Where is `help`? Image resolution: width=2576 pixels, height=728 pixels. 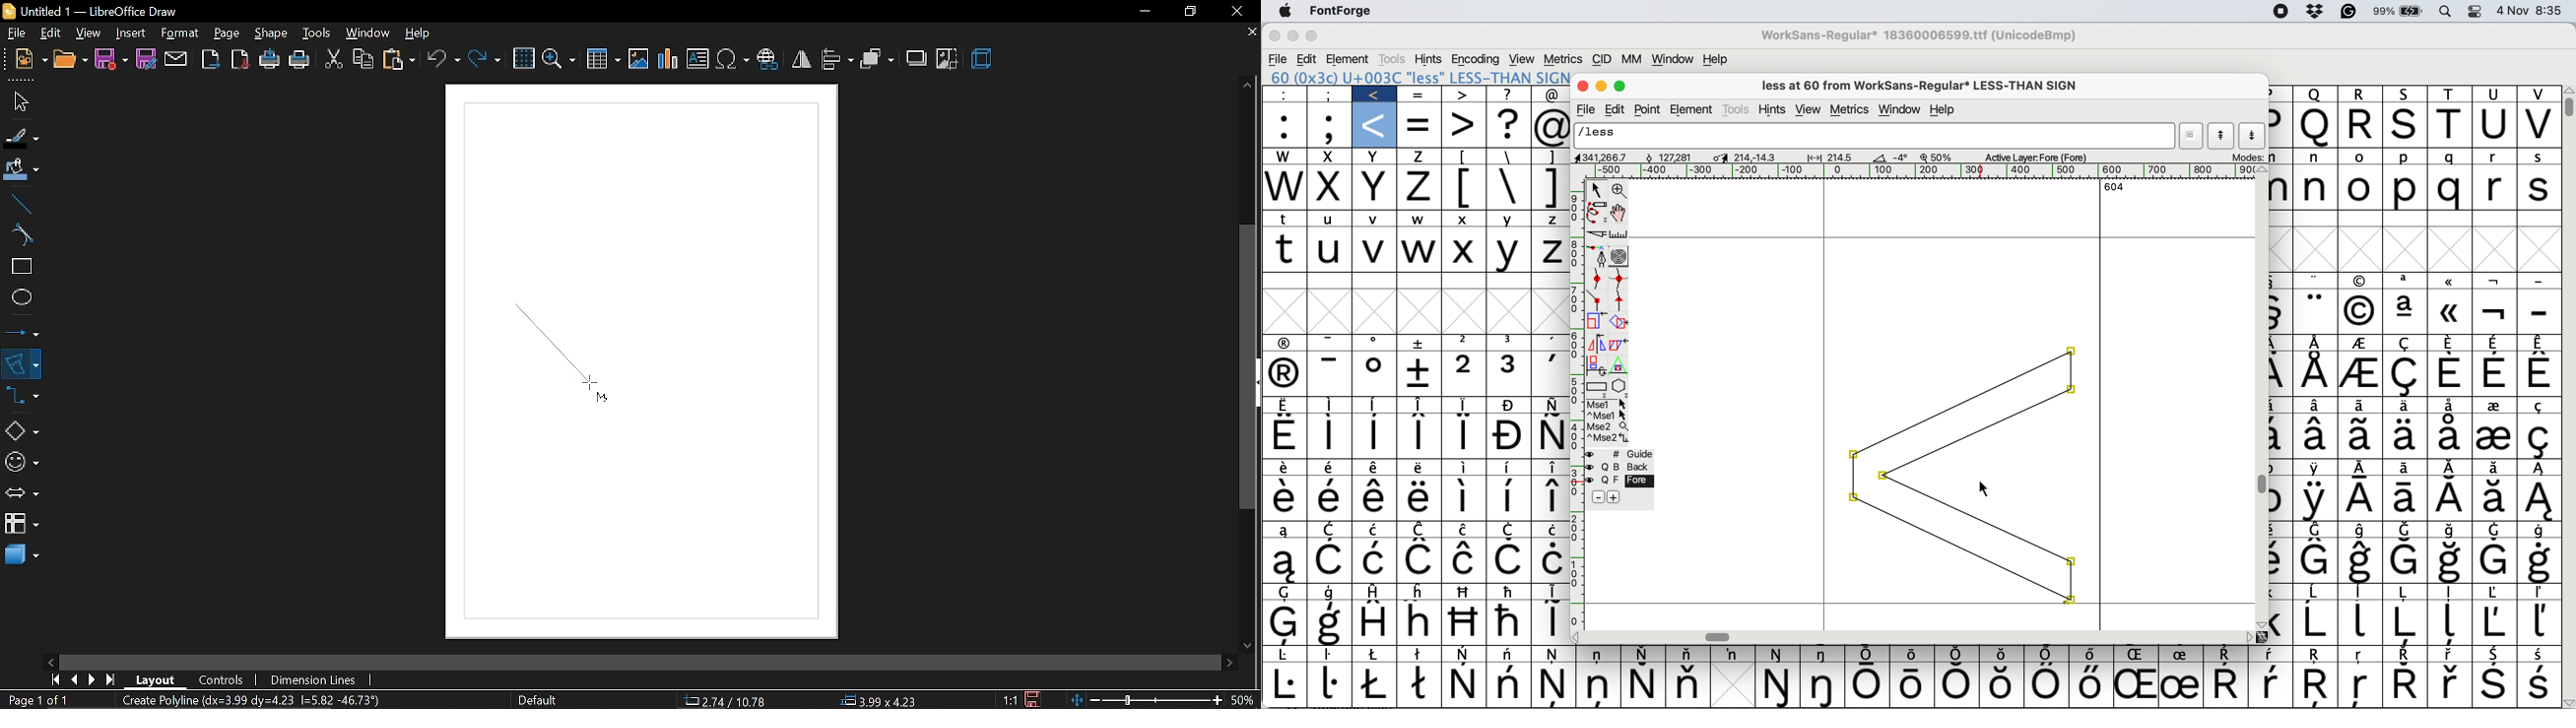
help is located at coordinates (1945, 109).